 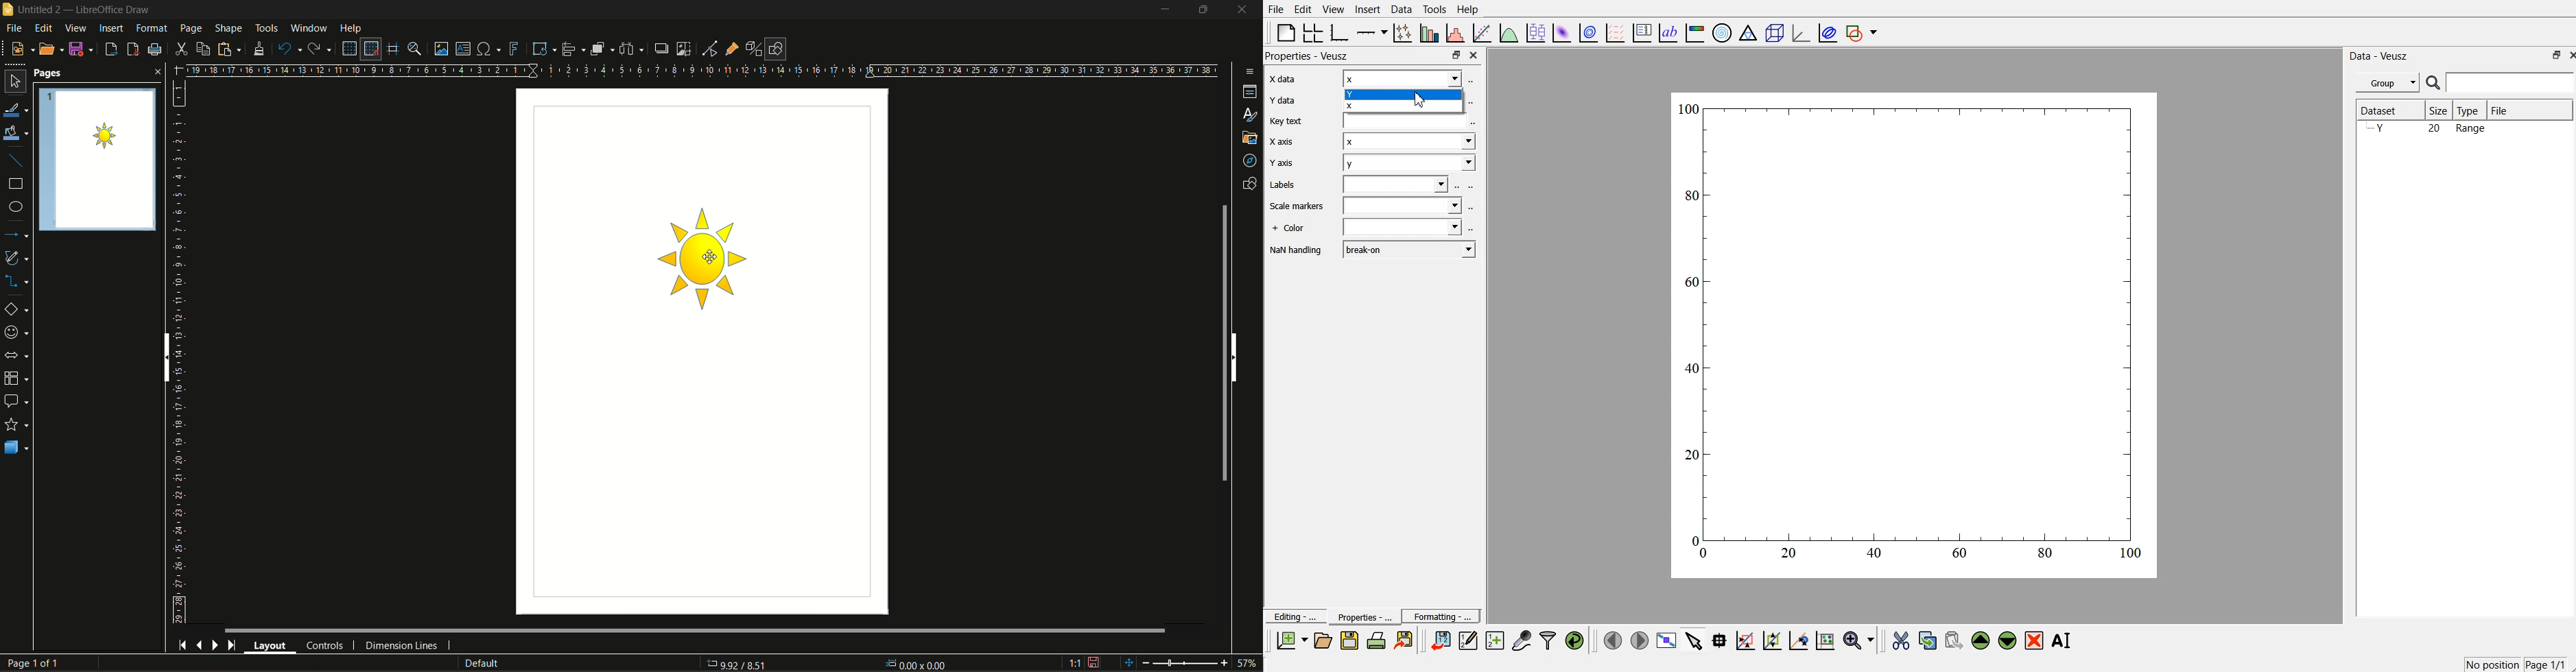 What do you see at coordinates (1291, 227) in the screenshot?
I see `+ Color` at bounding box center [1291, 227].